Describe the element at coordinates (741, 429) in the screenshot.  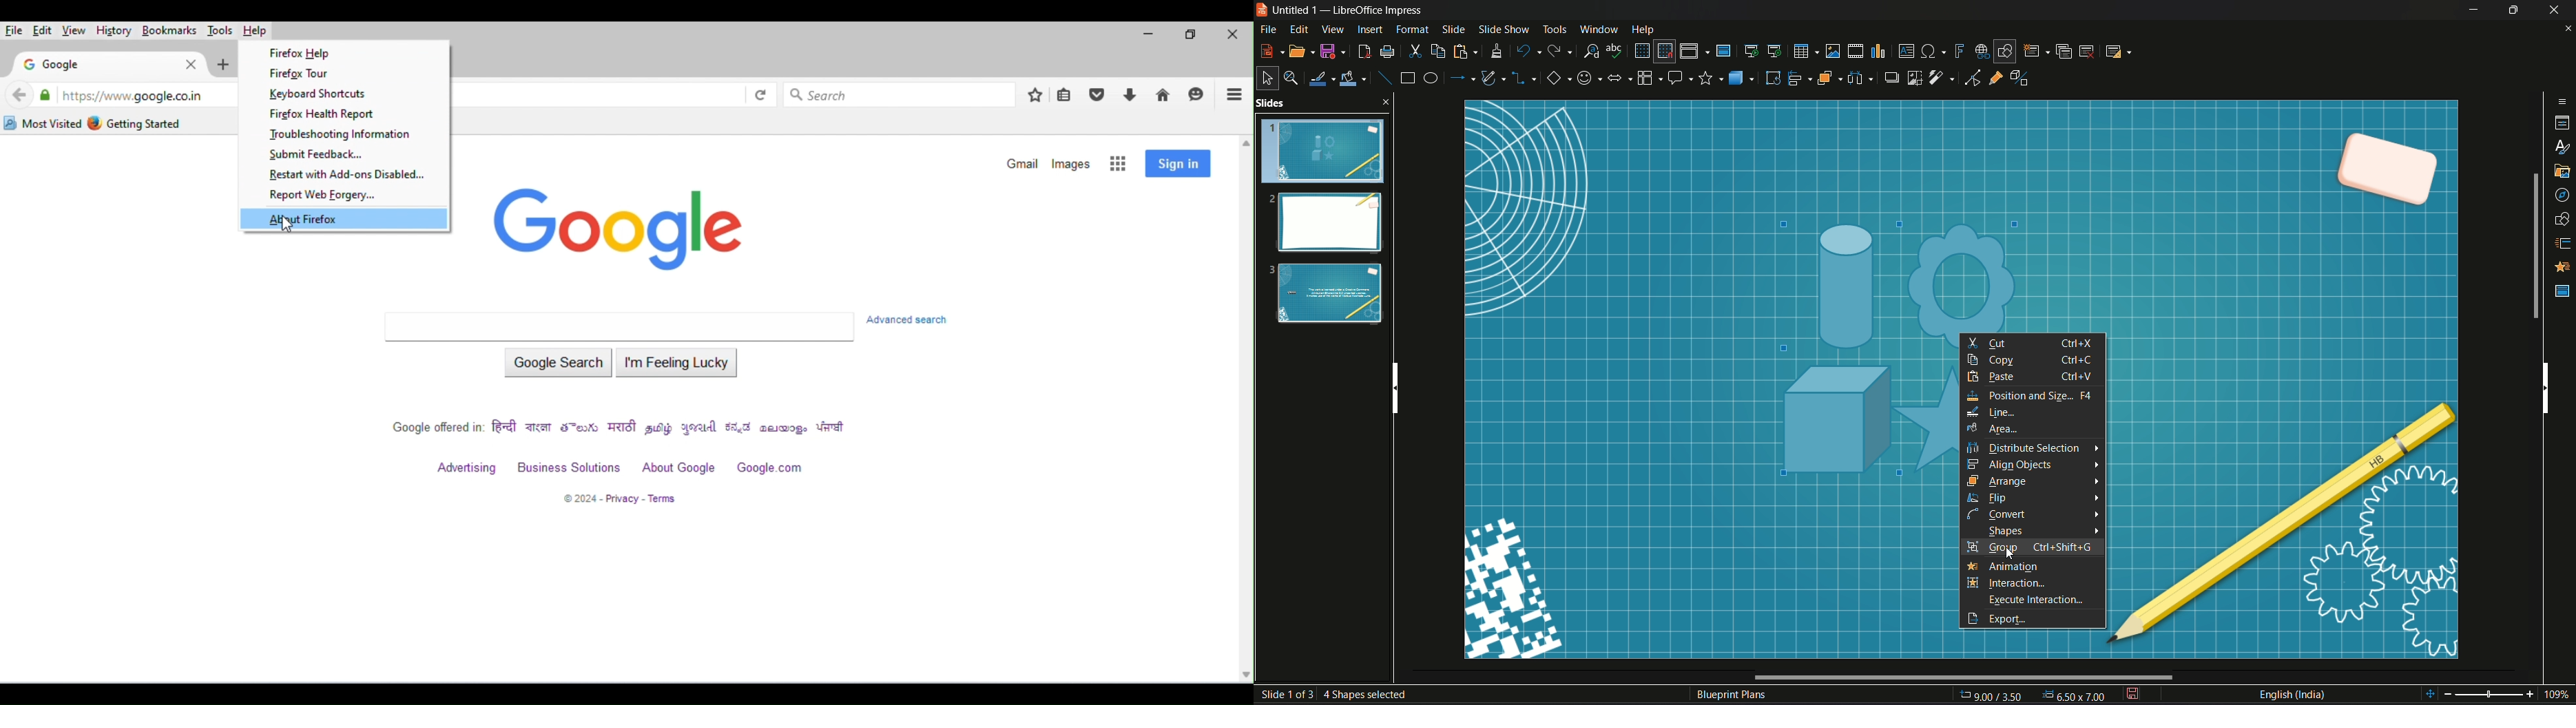
I see `` at that location.